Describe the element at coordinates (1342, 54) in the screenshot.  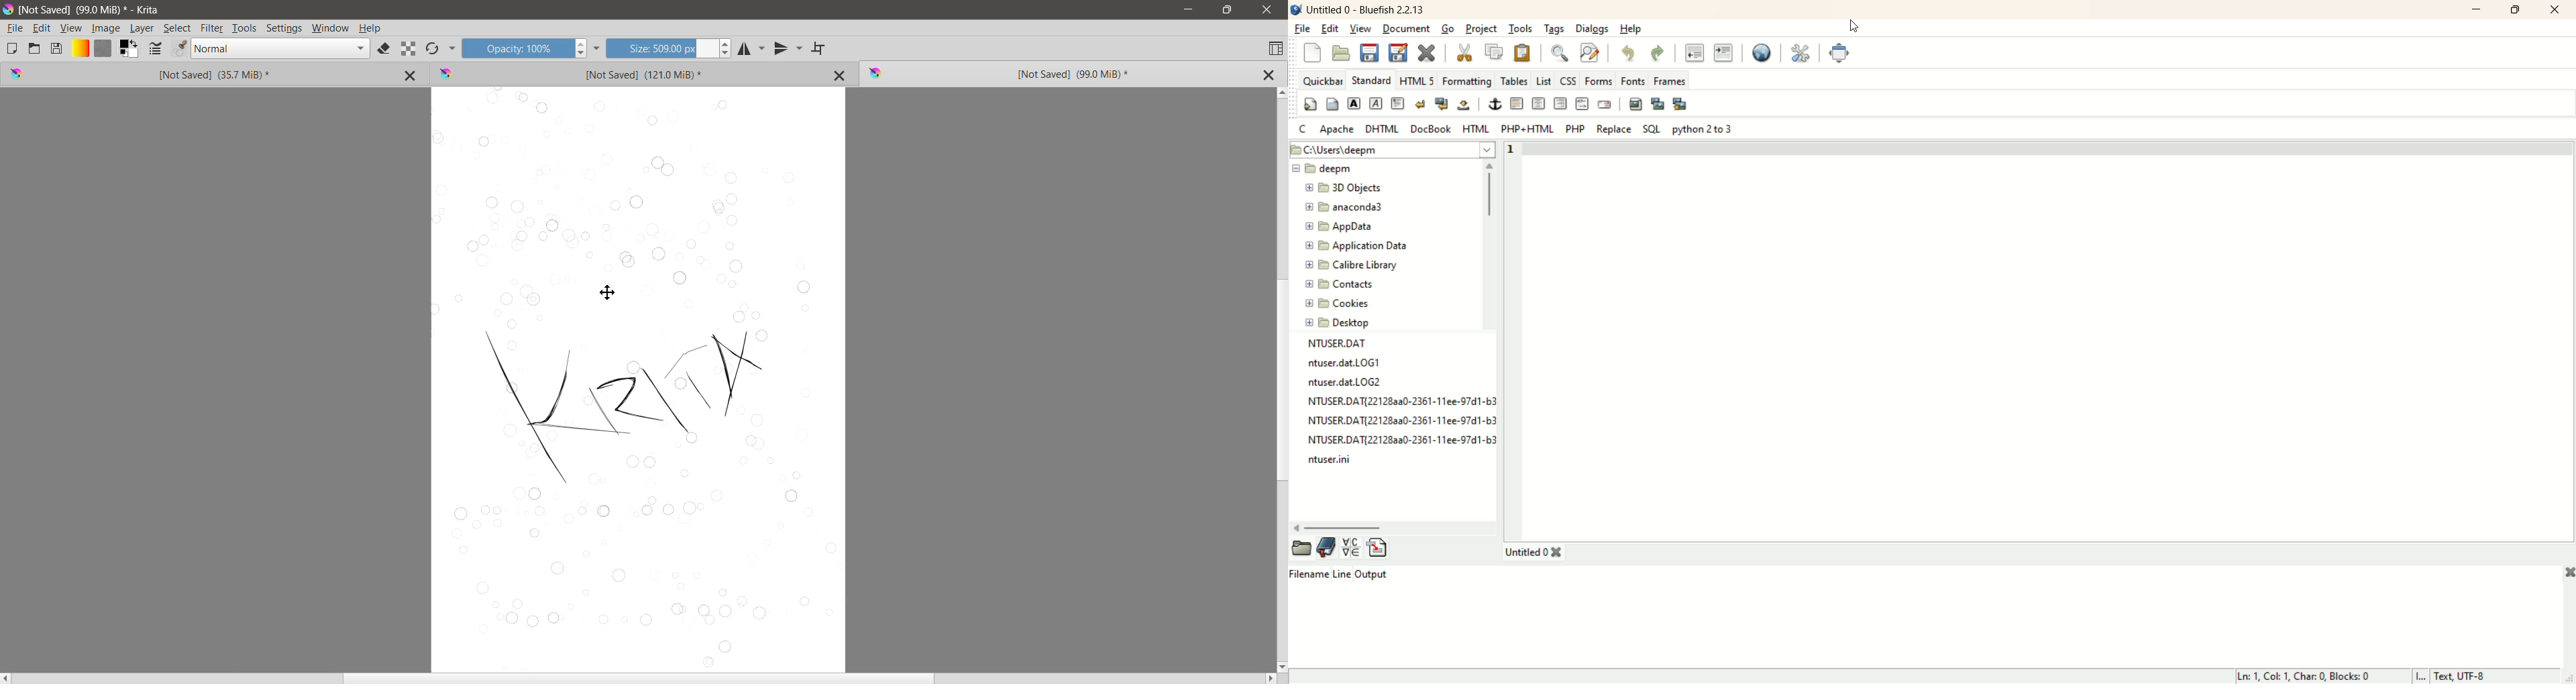
I see `open file` at that location.